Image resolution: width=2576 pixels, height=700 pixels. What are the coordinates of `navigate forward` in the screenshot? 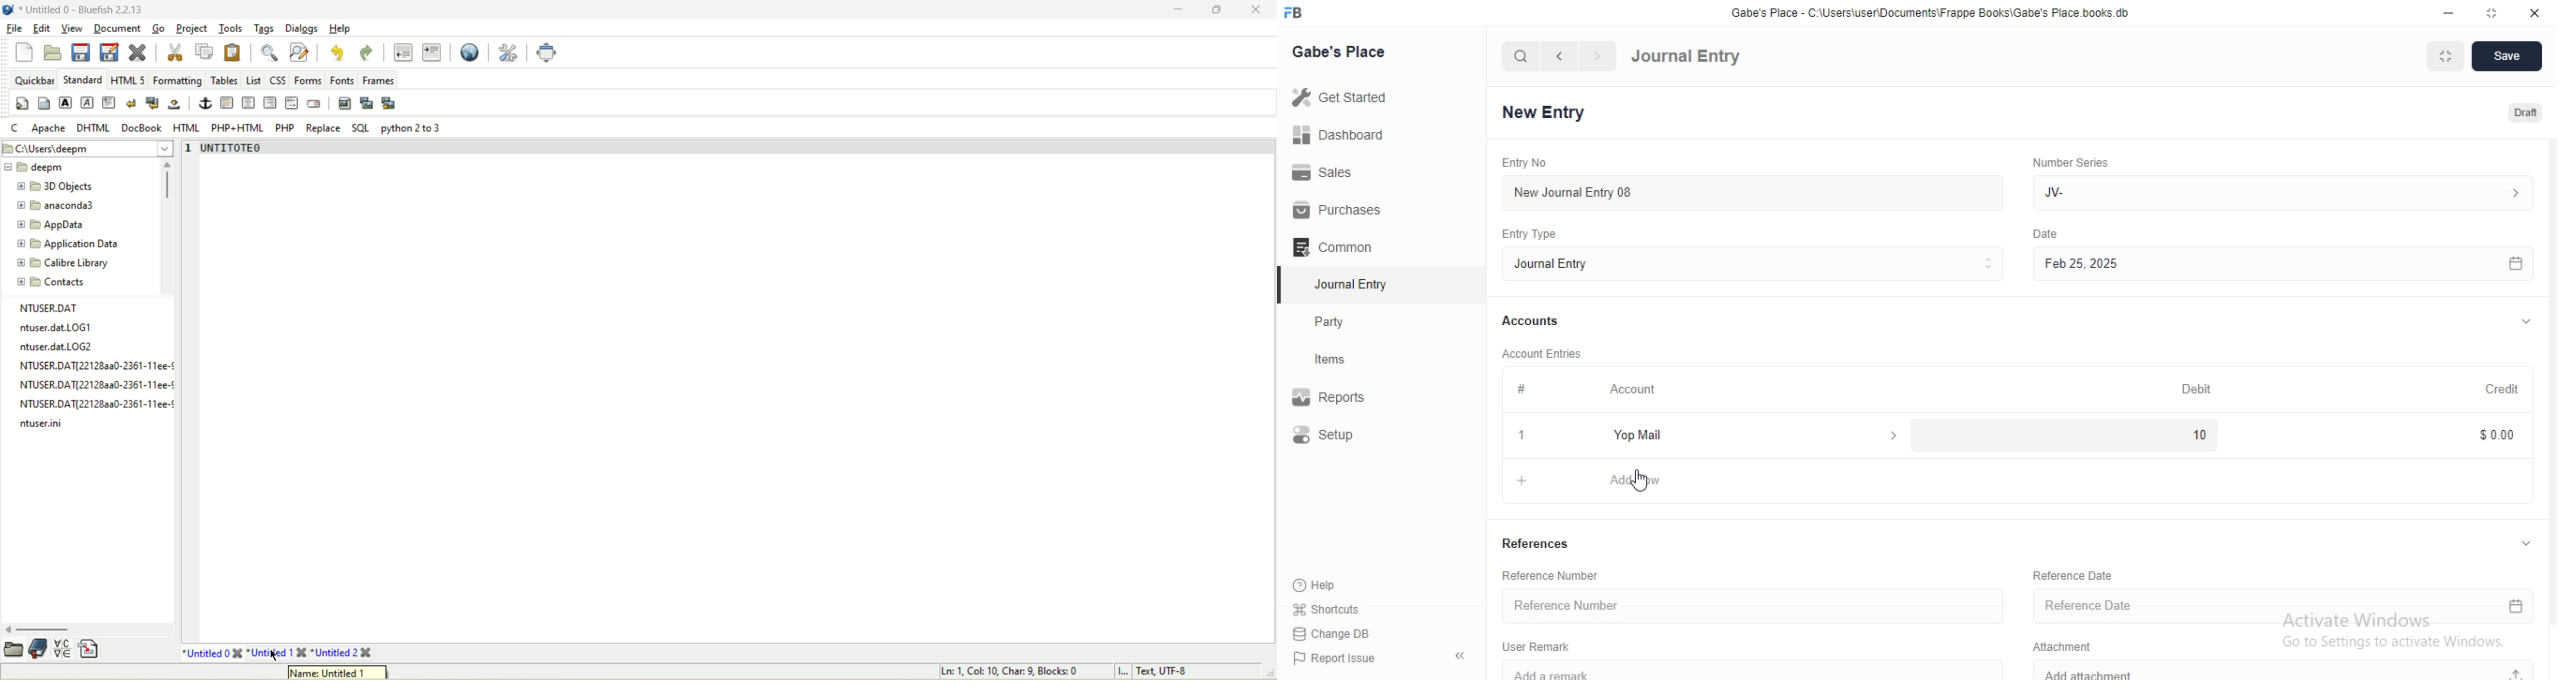 It's located at (1598, 56).